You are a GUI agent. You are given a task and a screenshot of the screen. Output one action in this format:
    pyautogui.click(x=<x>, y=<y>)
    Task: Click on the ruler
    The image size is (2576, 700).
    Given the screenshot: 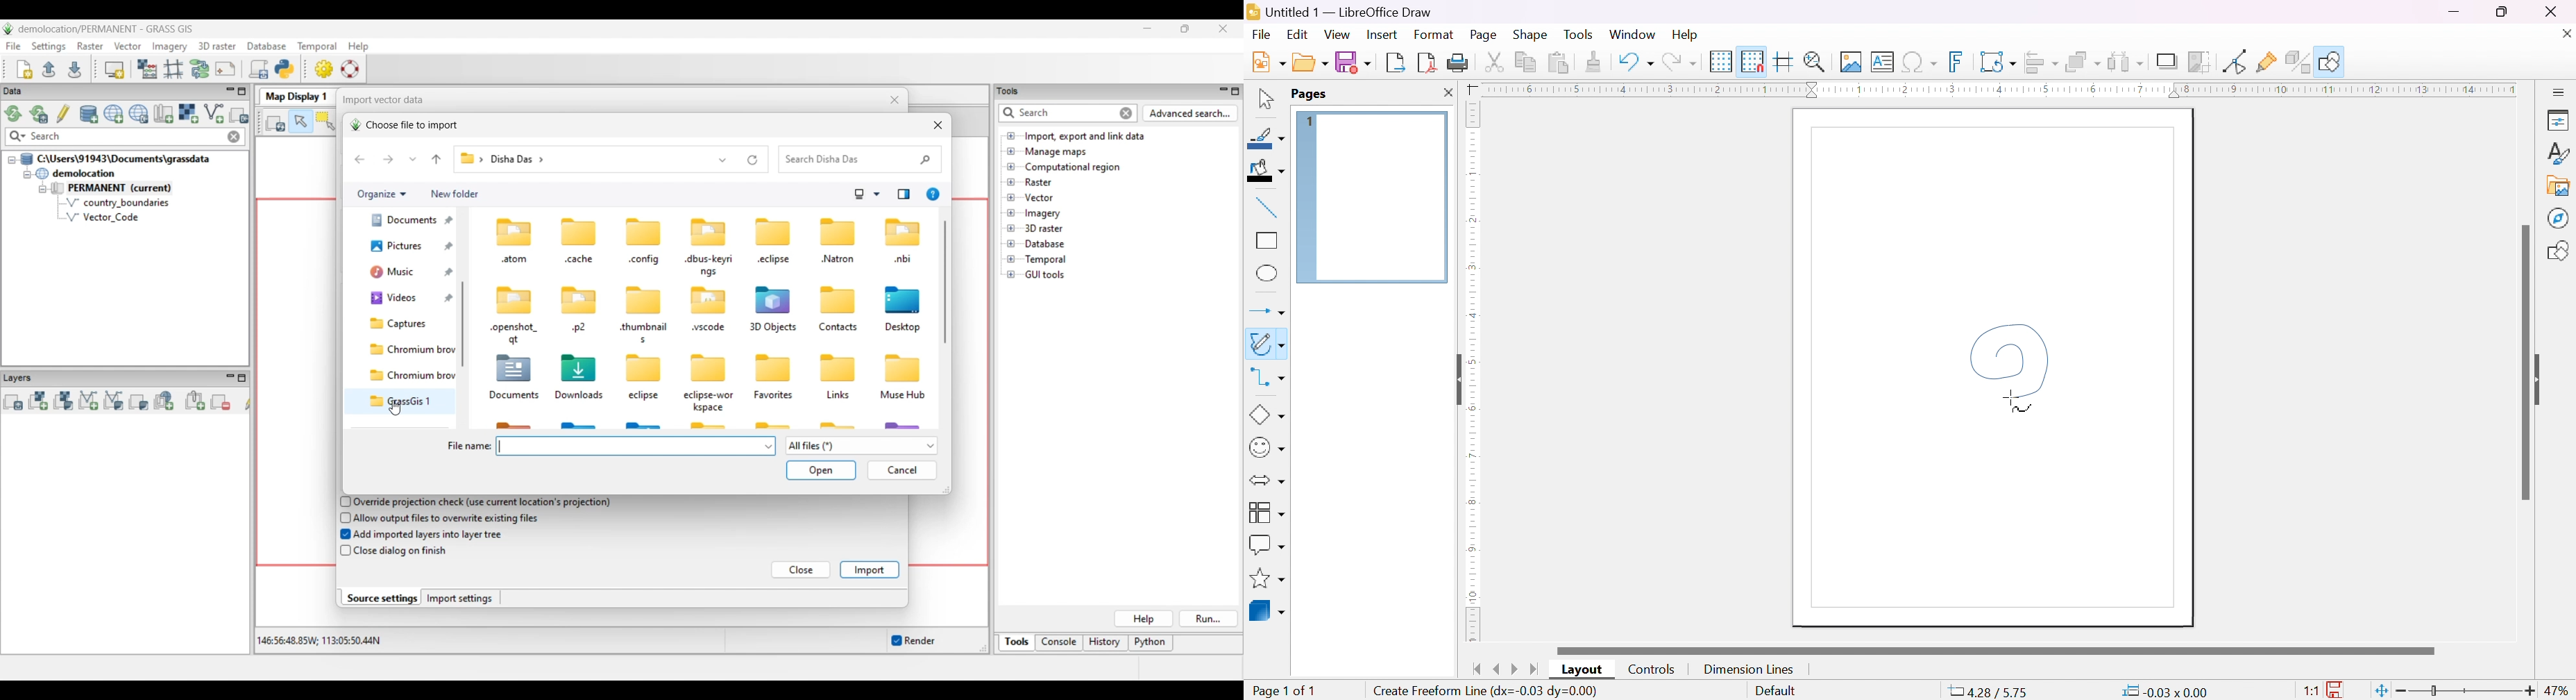 What is the action you would take?
    pyautogui.click(x=1471, y=238)
    